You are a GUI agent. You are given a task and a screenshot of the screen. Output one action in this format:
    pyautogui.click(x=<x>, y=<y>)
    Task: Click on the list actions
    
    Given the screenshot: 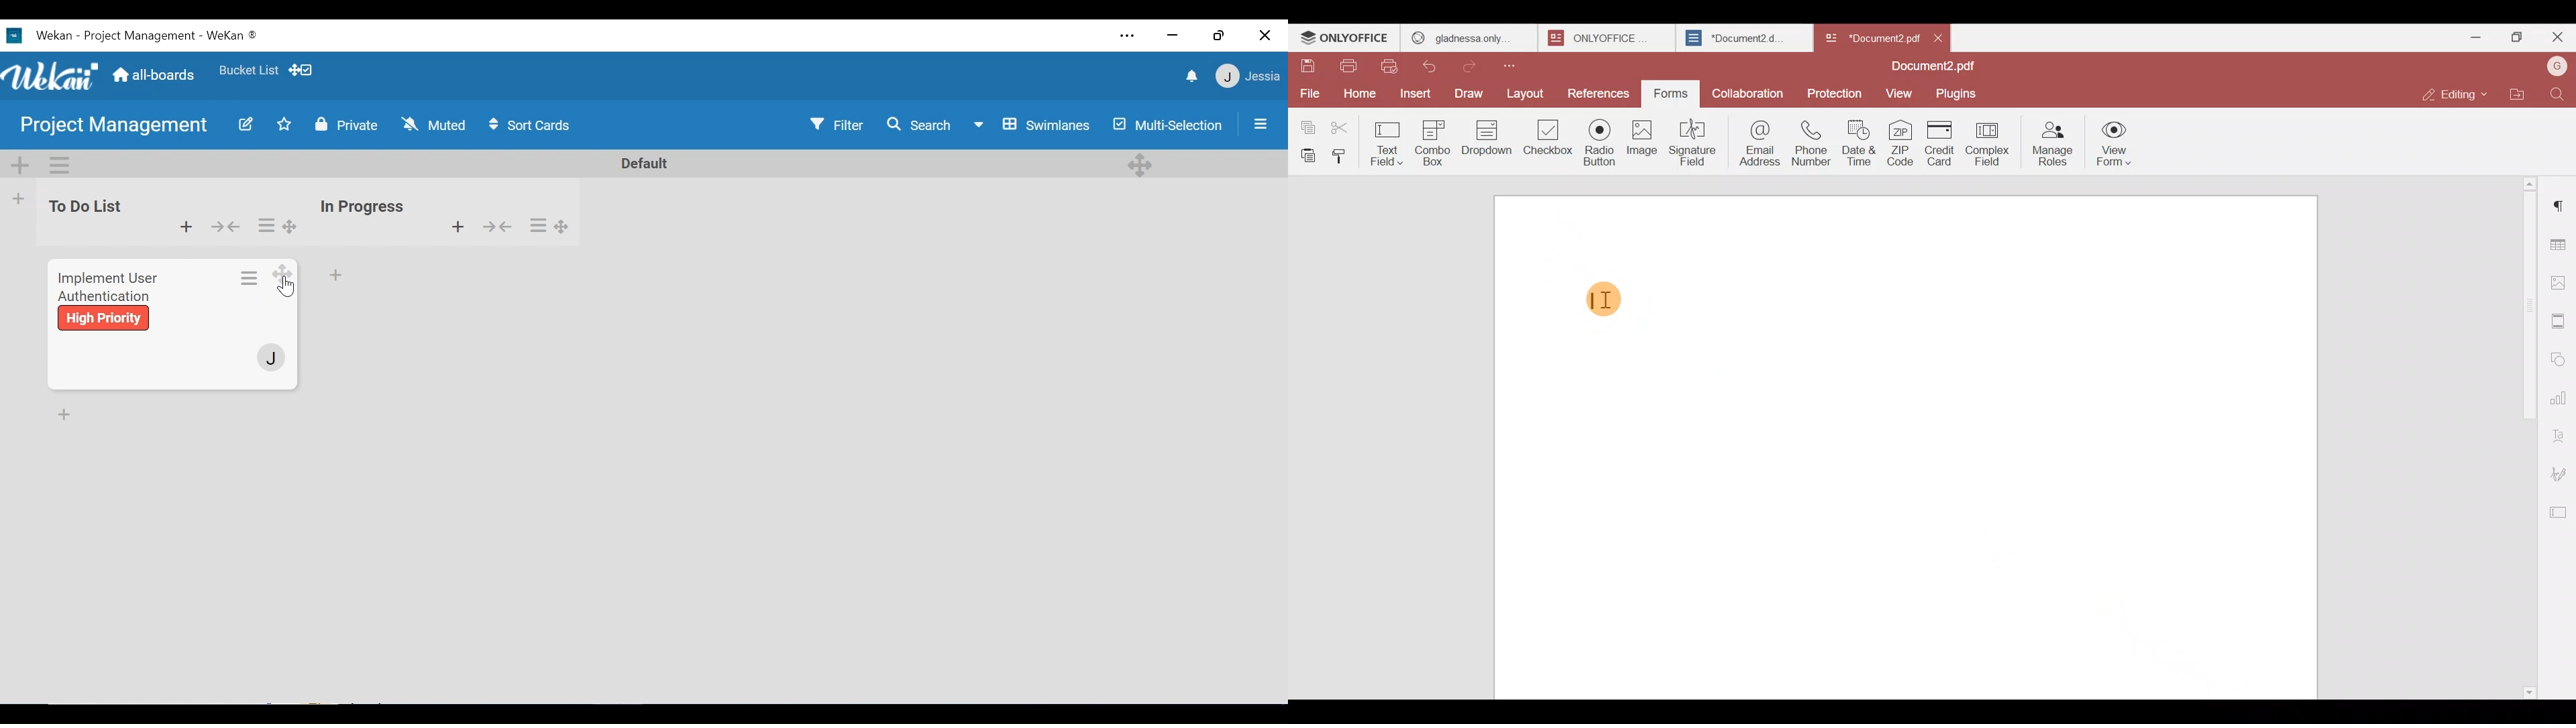 What is the action you would take?
    pyautogui.click(x=266, y=225)
    